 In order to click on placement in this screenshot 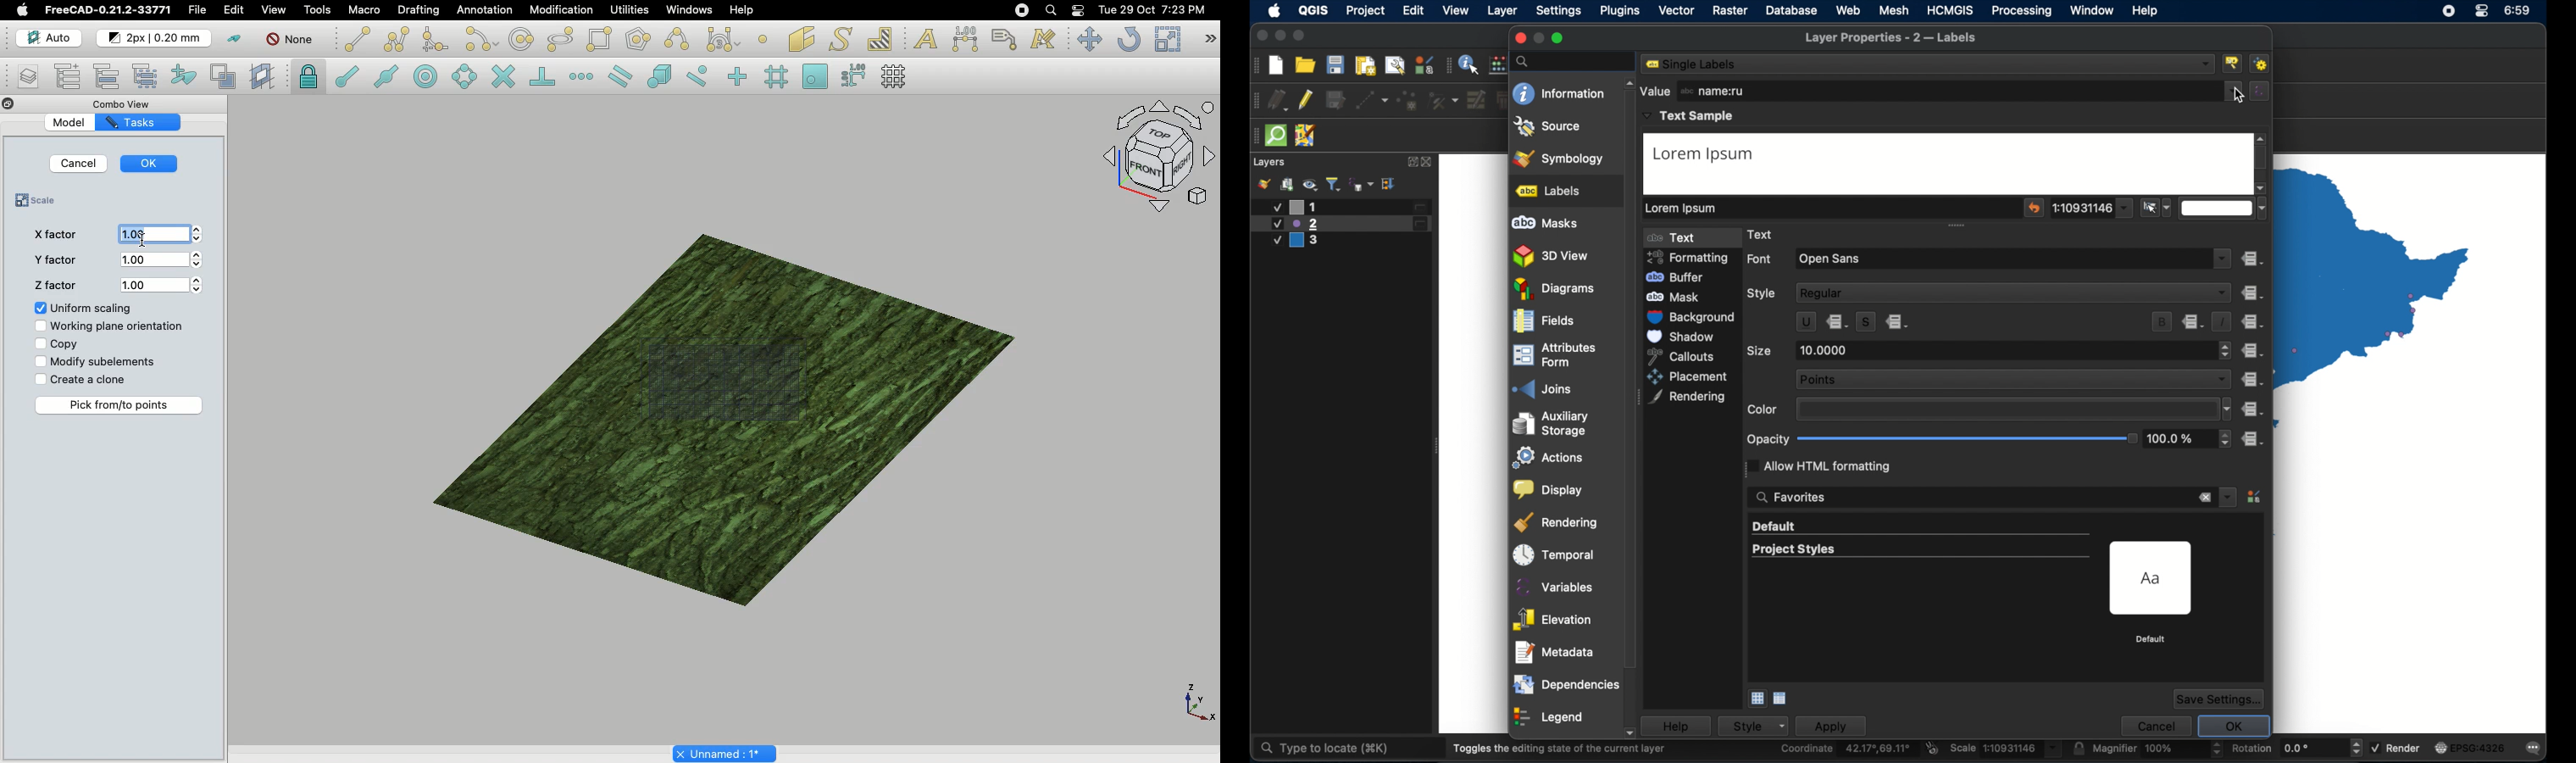, I will do `click(1690, 377)`.